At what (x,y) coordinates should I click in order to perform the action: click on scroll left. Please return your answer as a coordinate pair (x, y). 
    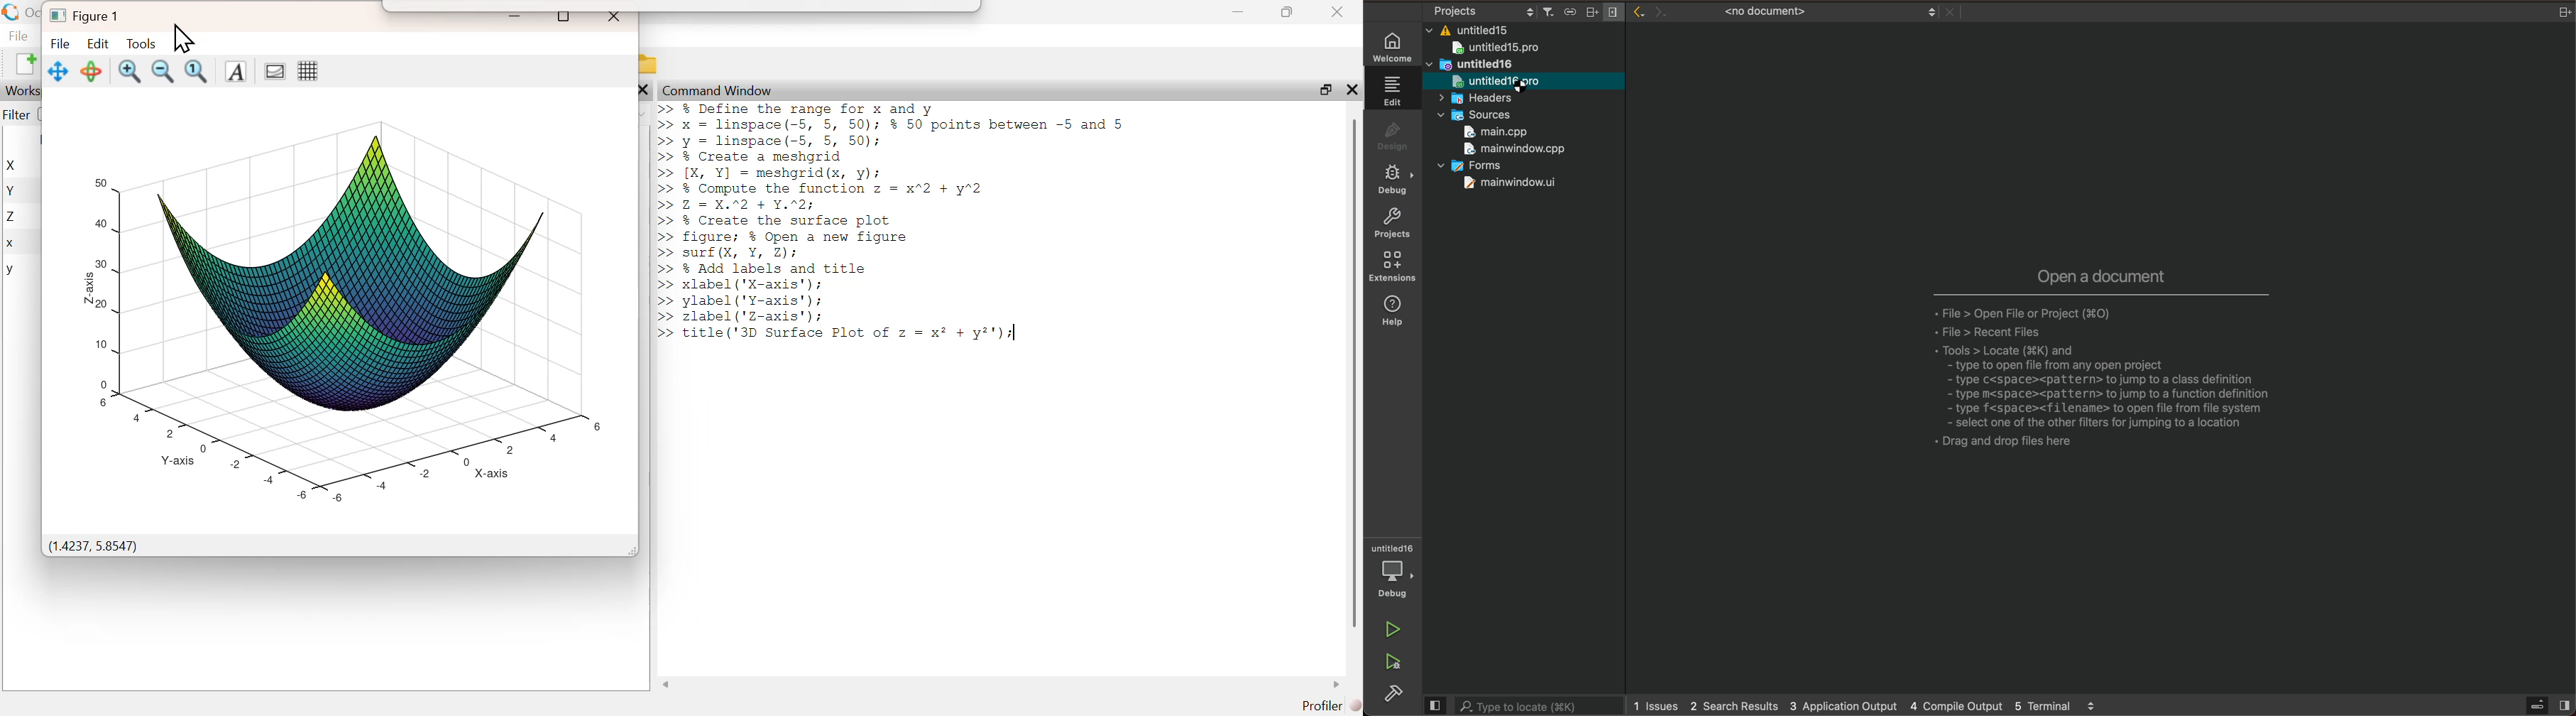
    Looking at the image, I should click on (667, 684).